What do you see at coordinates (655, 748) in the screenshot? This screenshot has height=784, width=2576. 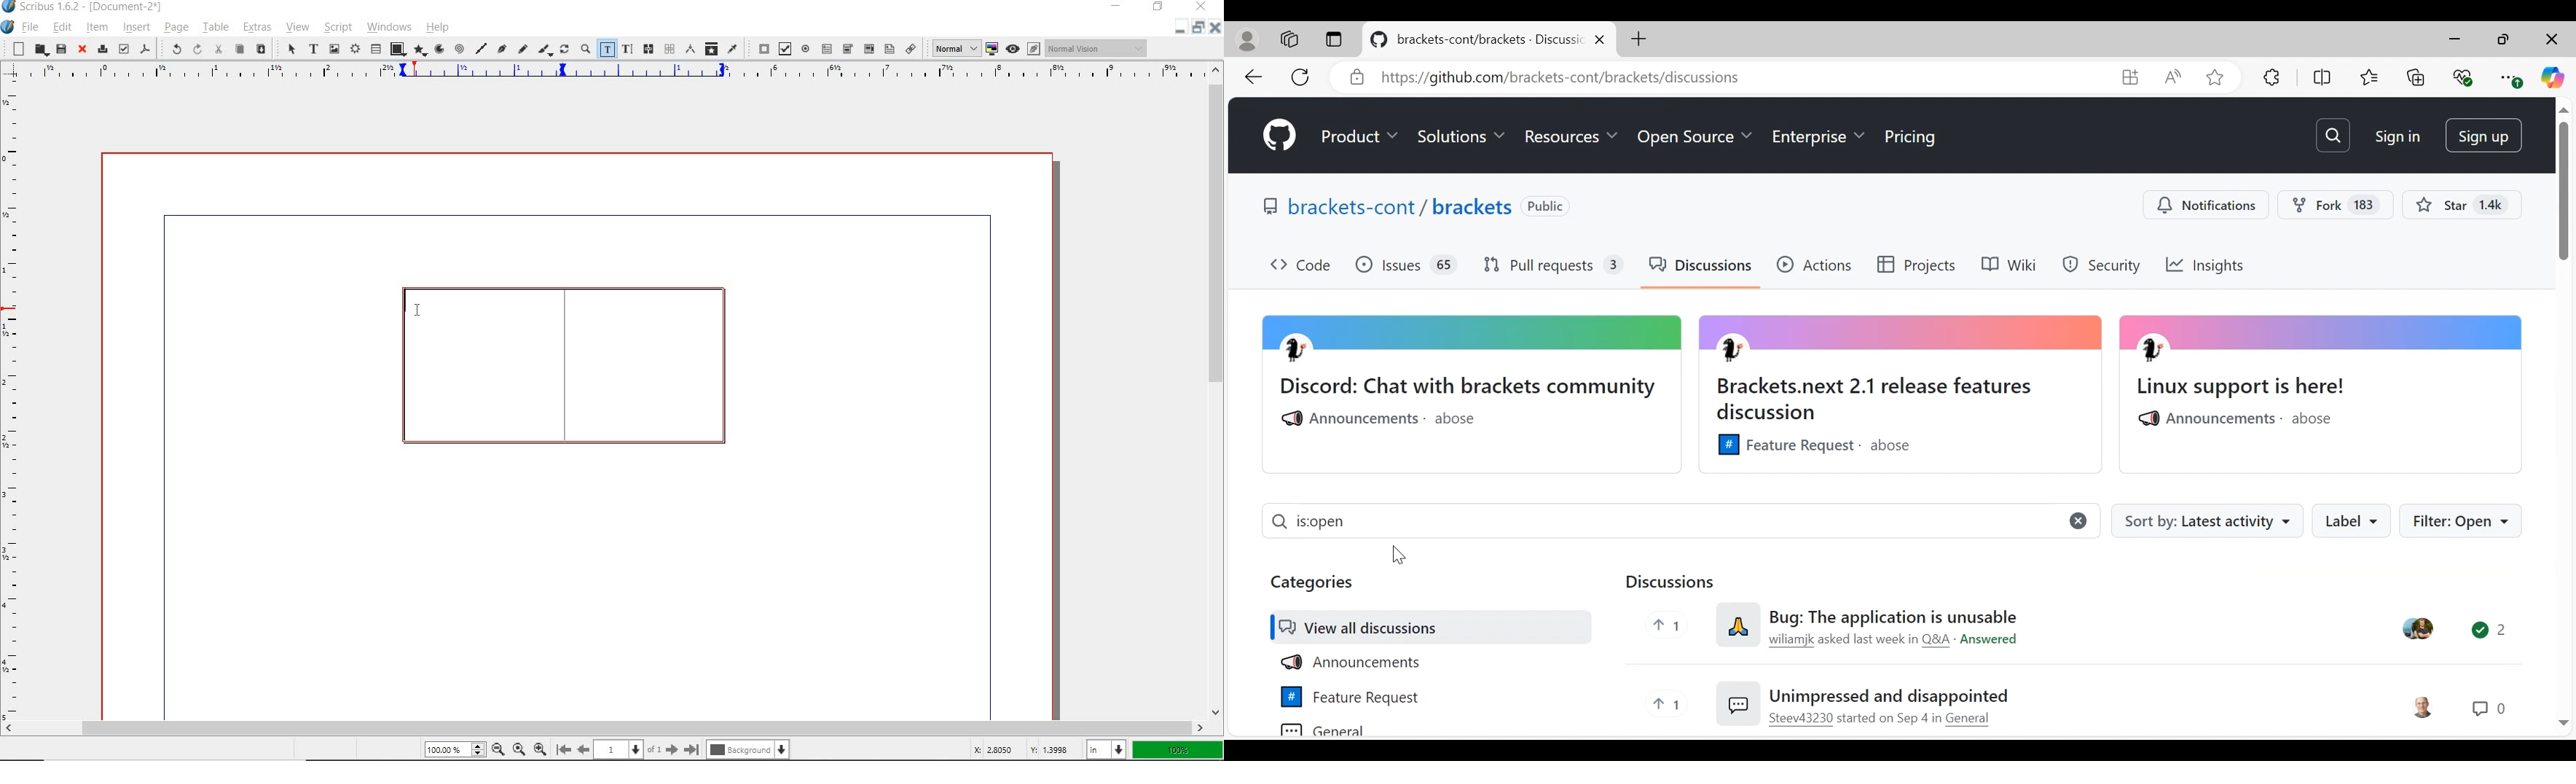 I see `of 1` at bounding box center [655, 748].